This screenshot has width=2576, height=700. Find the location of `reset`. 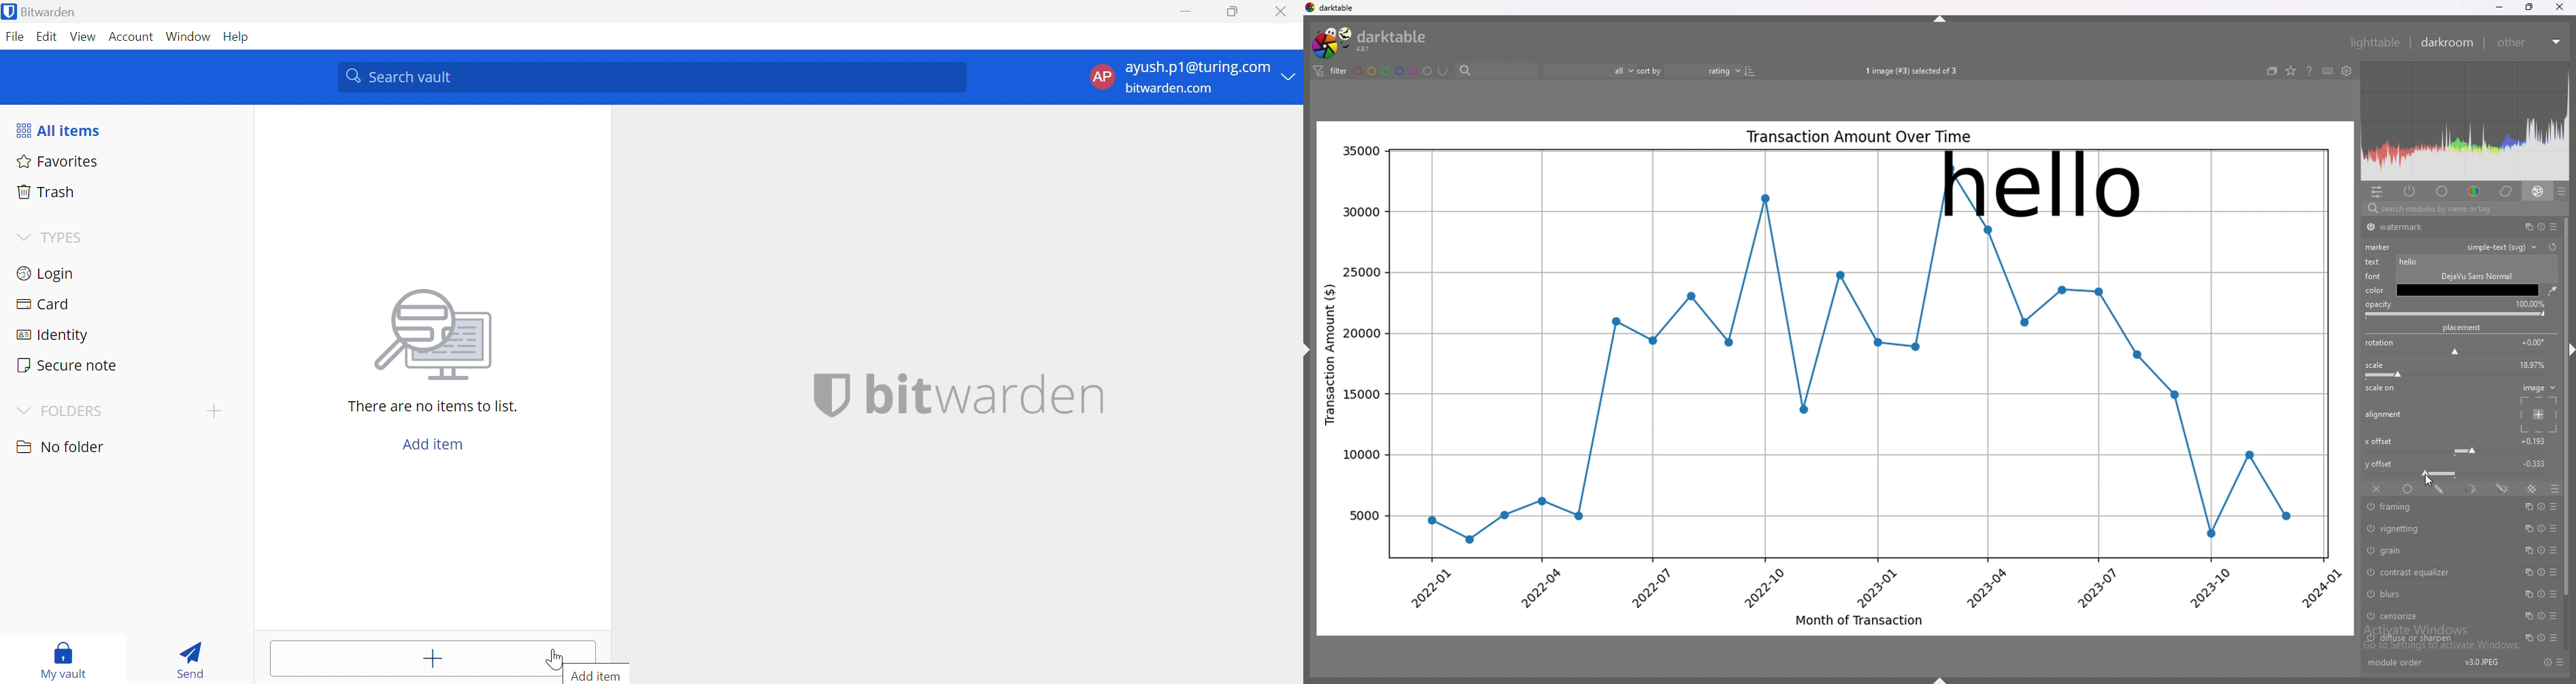

reset is located at coordinates (2542, 616).